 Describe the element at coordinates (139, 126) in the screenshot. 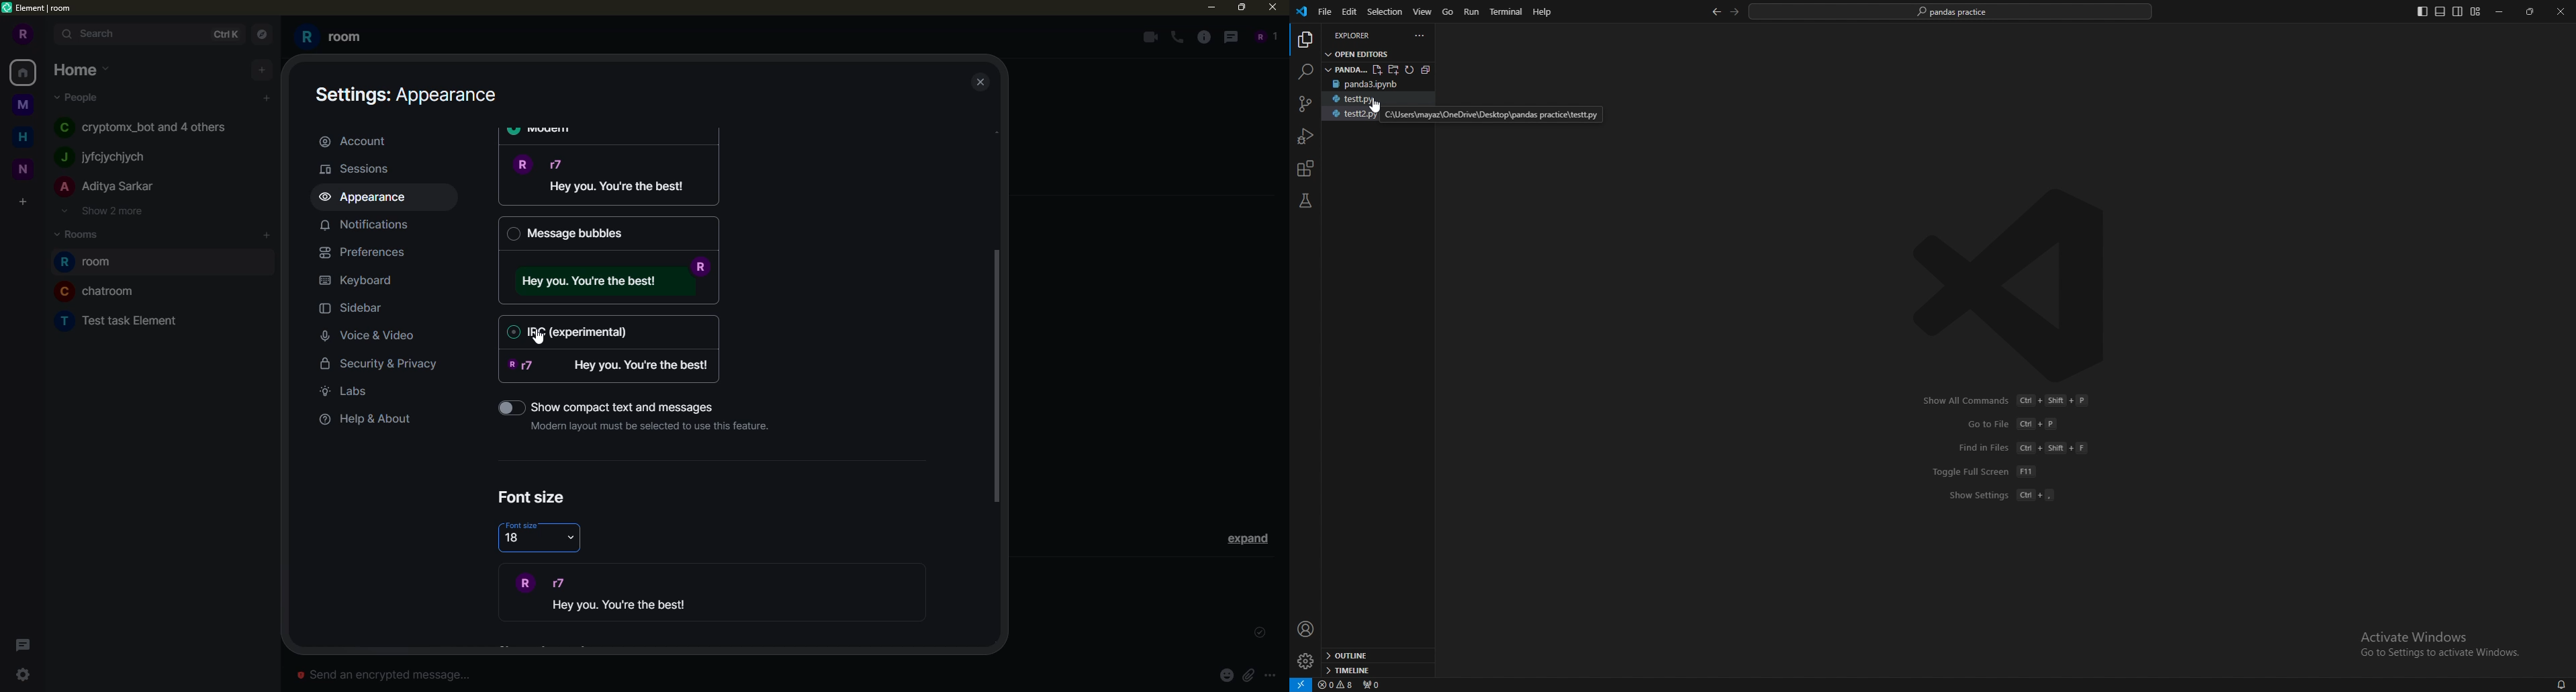

I see `people` at that location.